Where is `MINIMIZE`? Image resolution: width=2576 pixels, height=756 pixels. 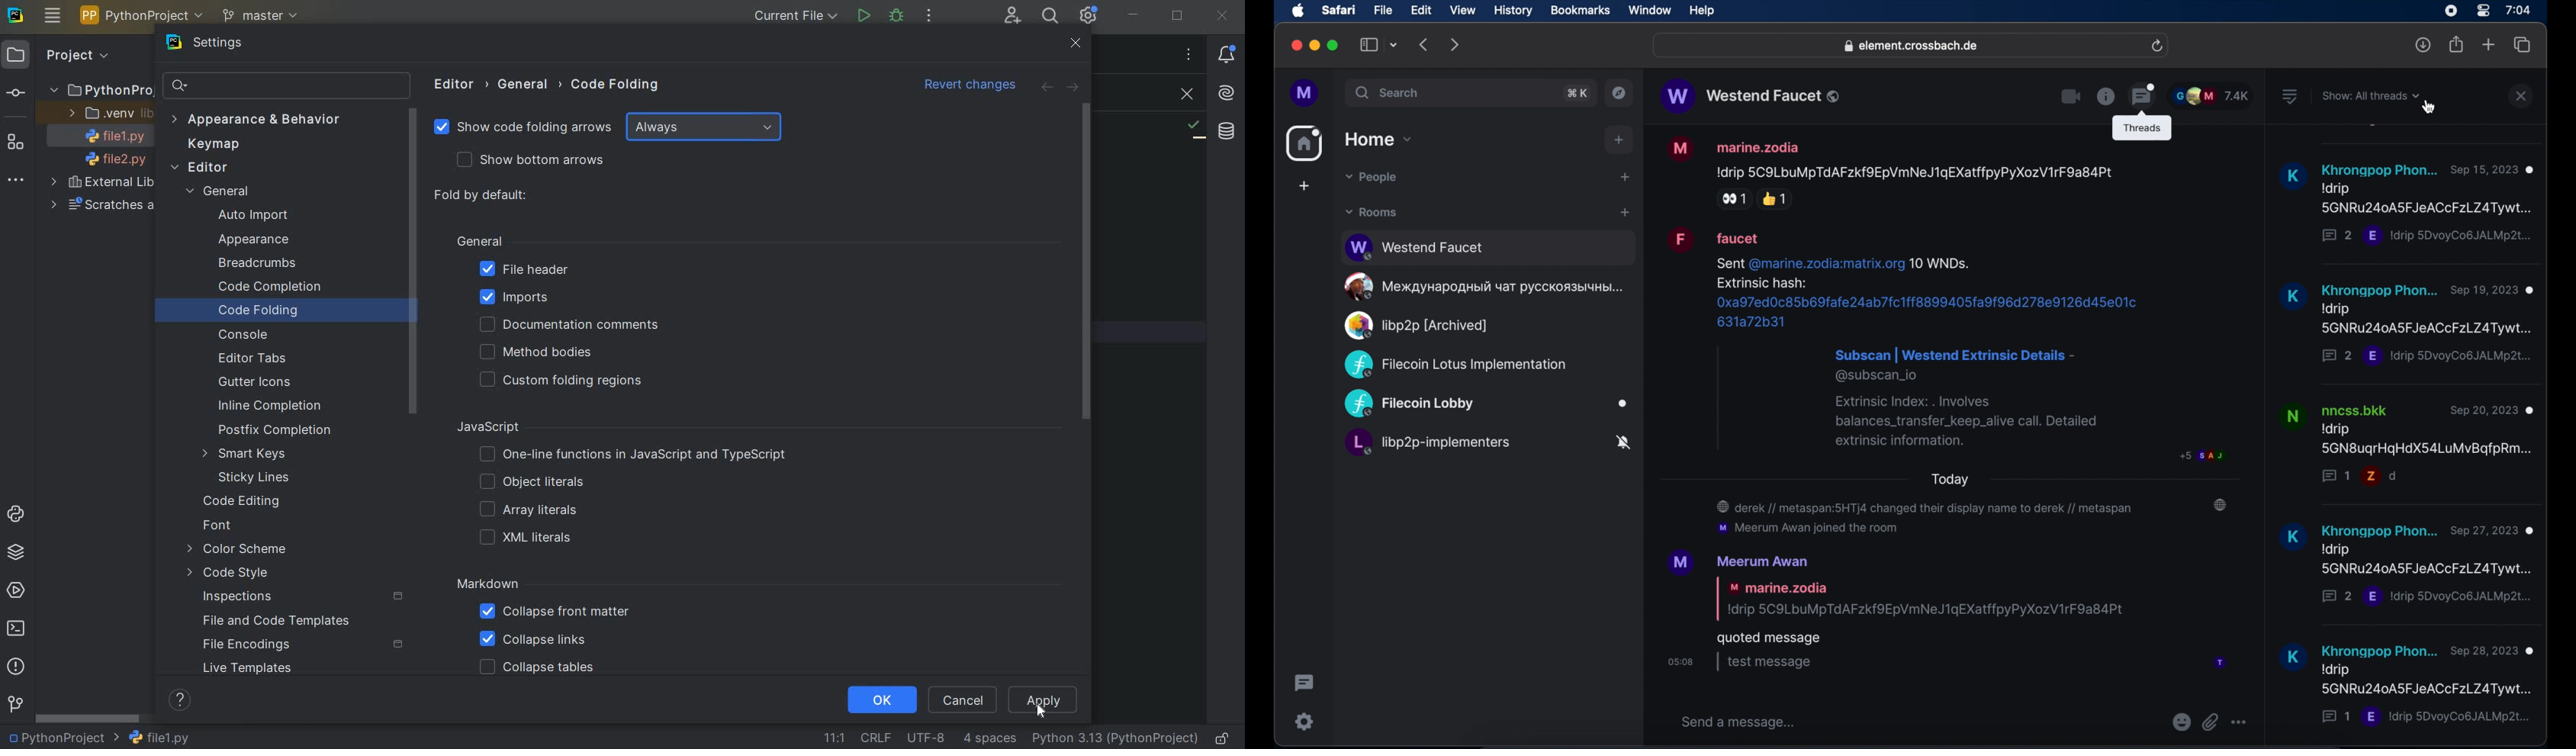 MINIMIZE is located at coordinates (1134, 16).